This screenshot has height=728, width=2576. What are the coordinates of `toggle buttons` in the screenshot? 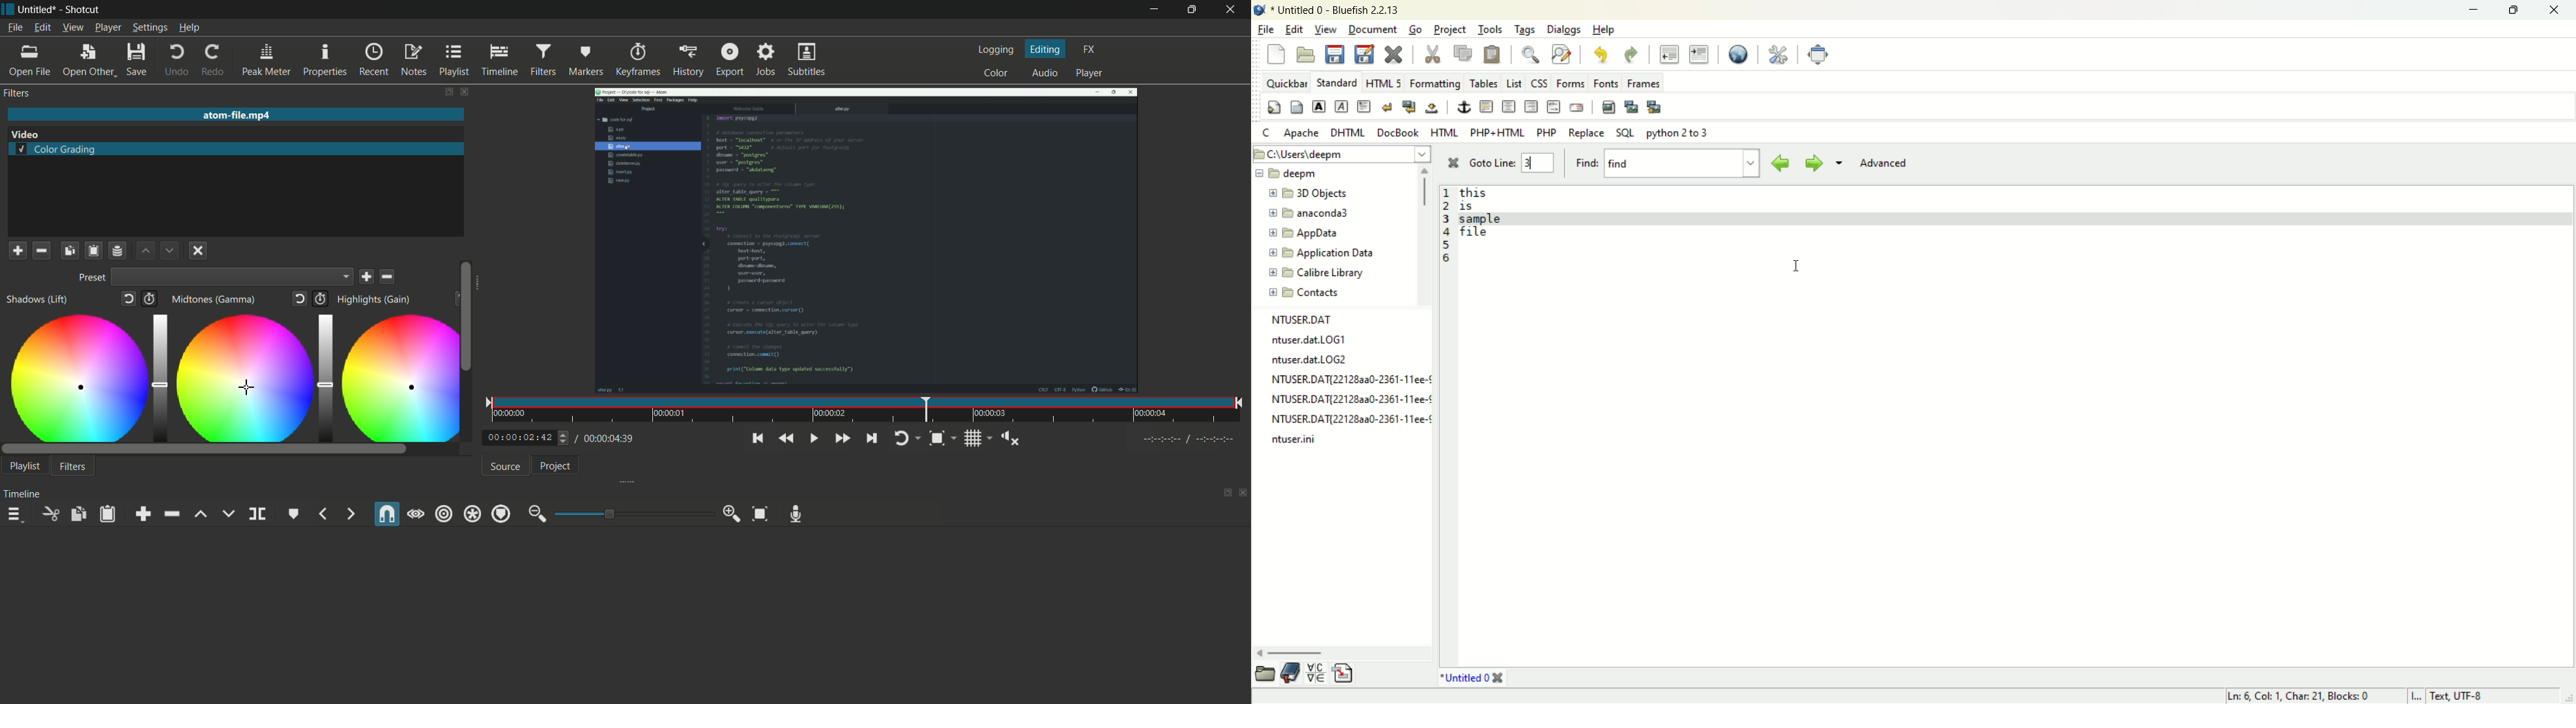 It's located at (564, 439).